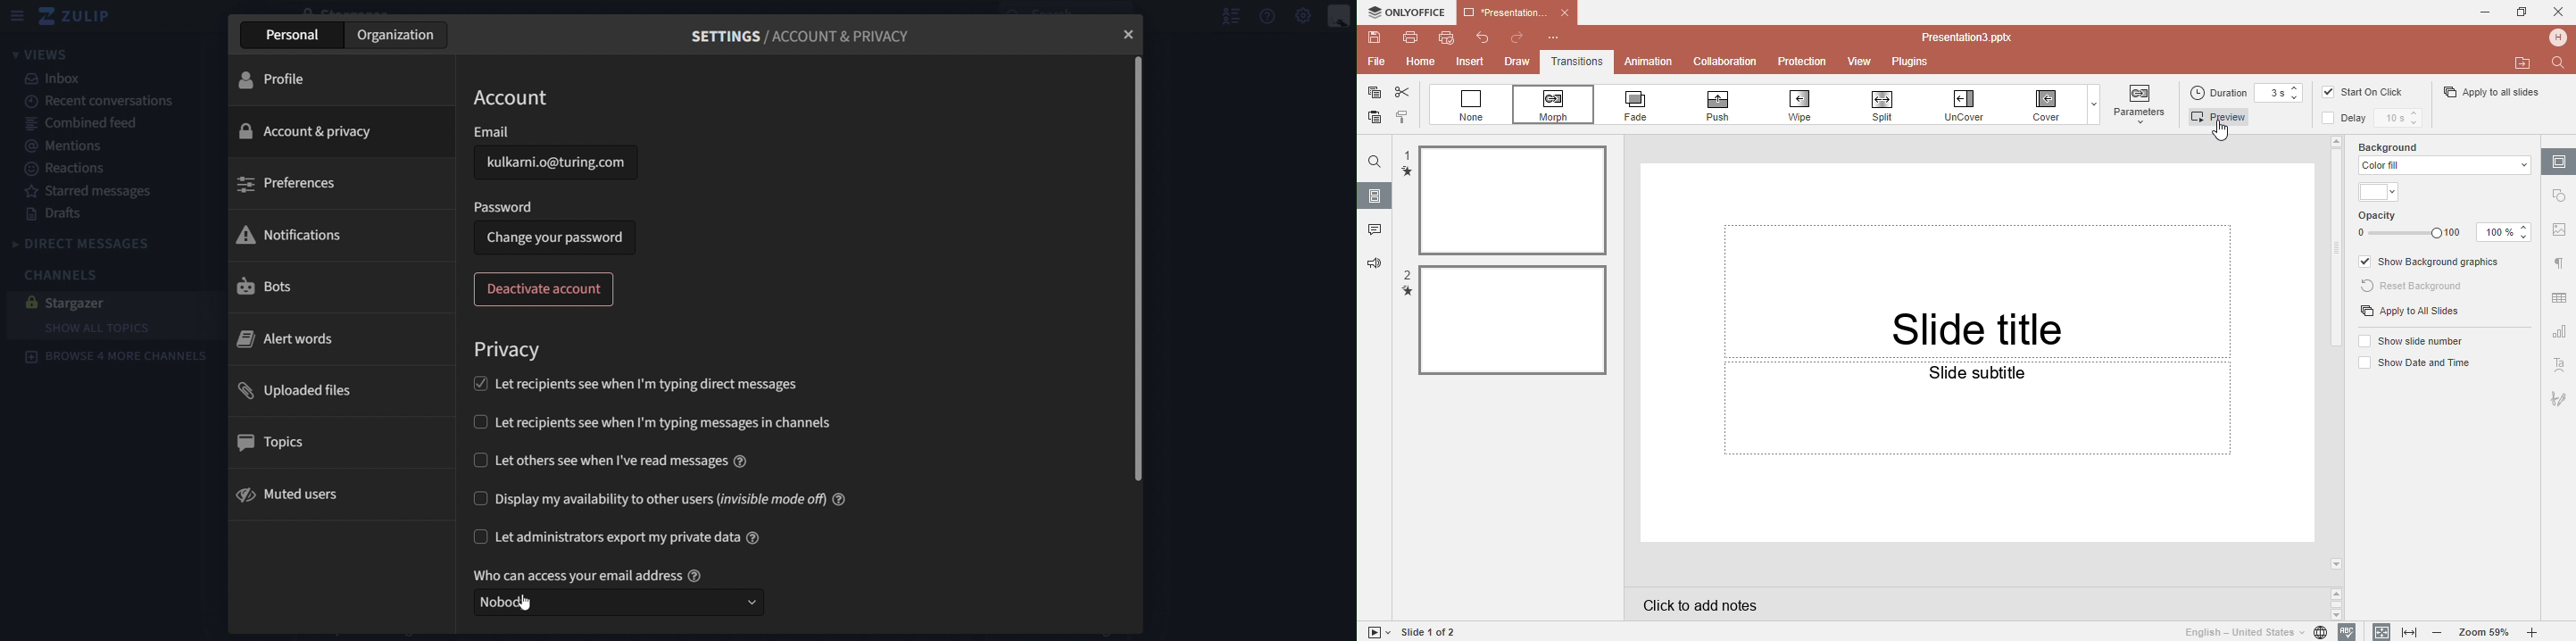 Image resolution: width=2576 pixels, height=644 pixels. I want to click on password, so click(506, 207).